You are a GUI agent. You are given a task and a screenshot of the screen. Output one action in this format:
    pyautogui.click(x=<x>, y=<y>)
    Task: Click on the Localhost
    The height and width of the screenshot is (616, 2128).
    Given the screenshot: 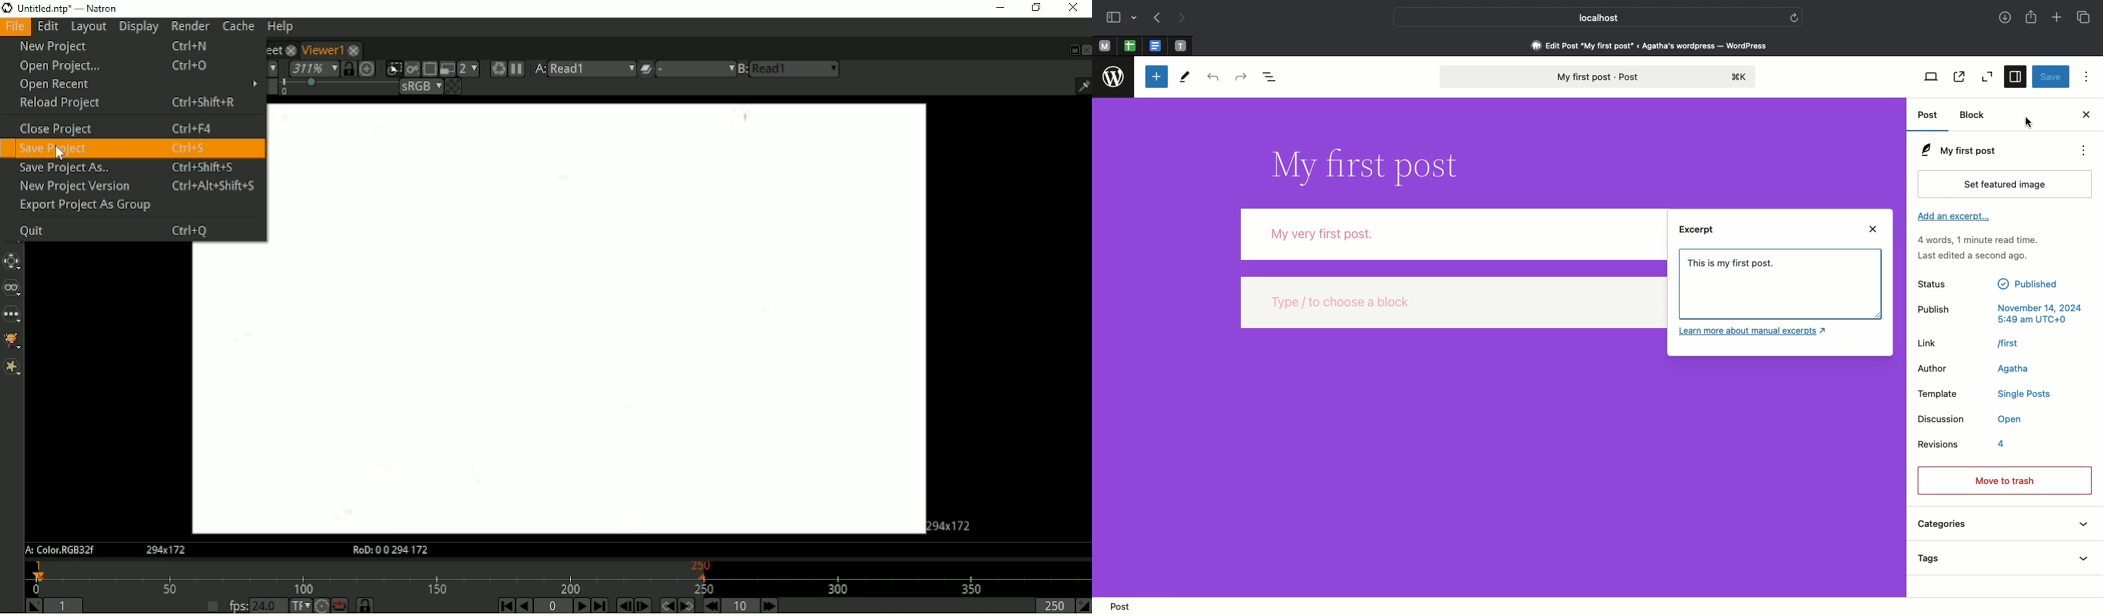 What is the action you would take?
    pyautogui.click(x=1589, y=18)
    